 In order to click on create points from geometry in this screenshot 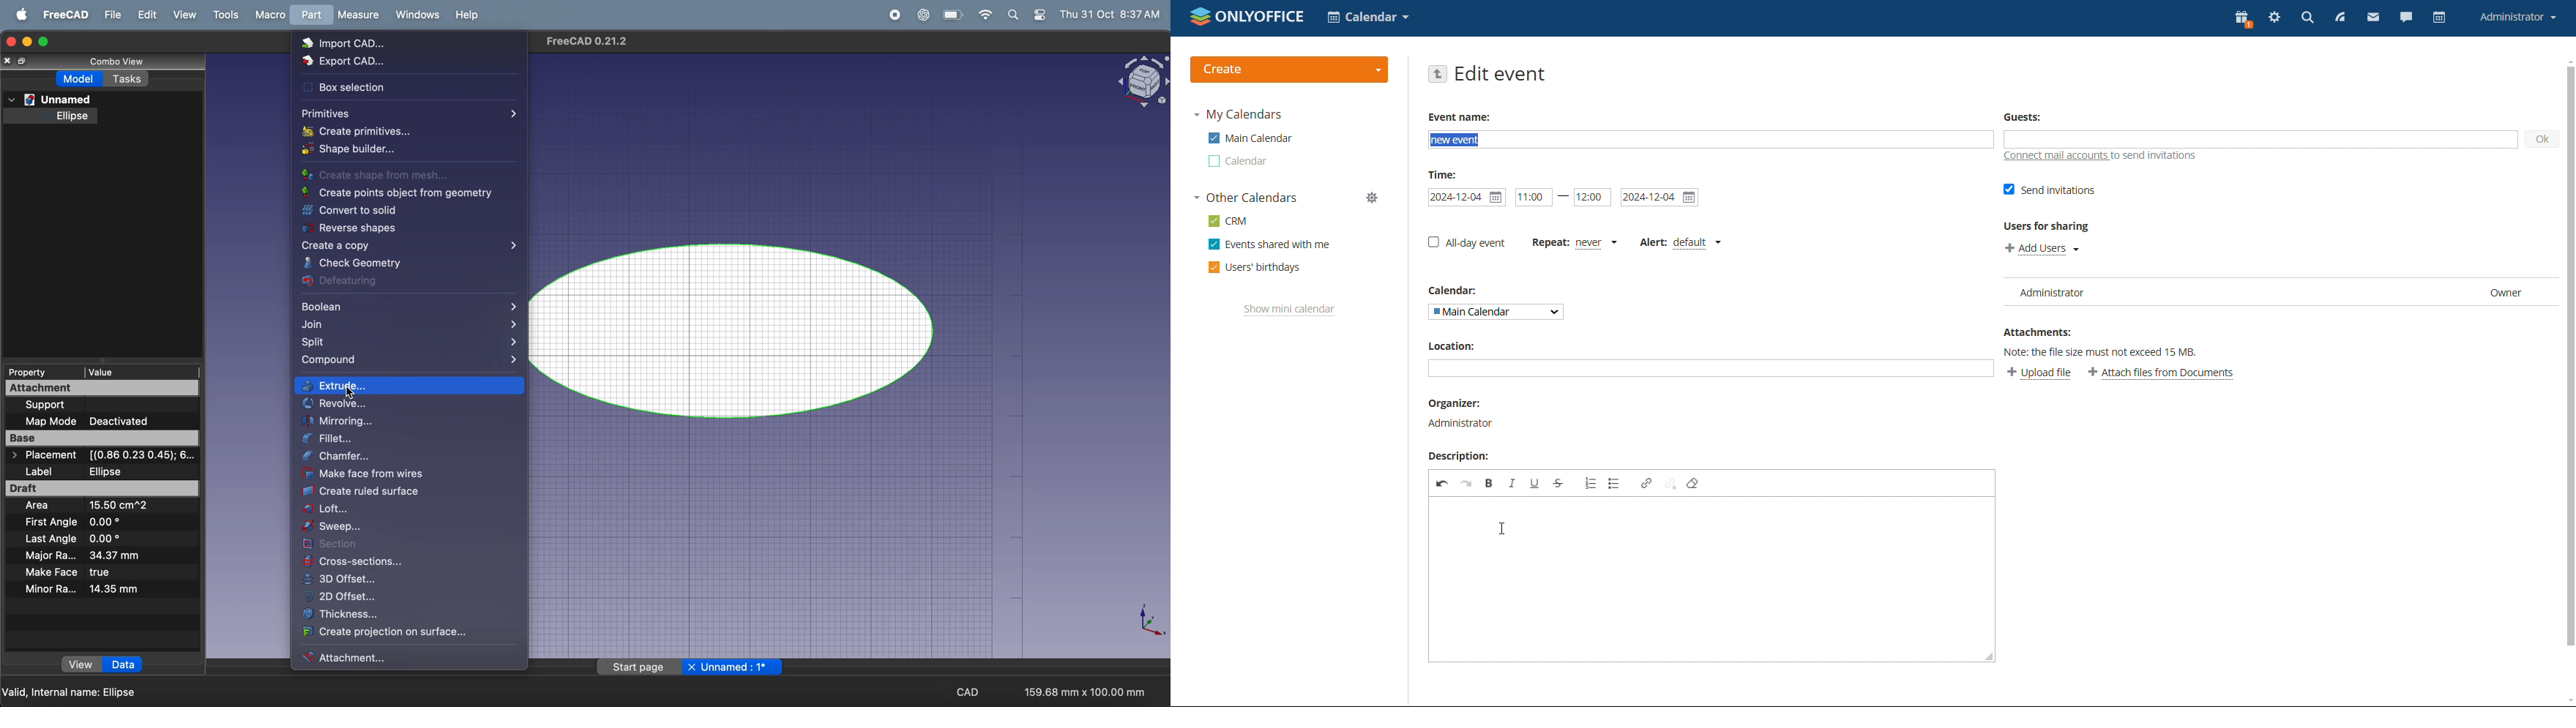, I will do `click(399, 192)`.